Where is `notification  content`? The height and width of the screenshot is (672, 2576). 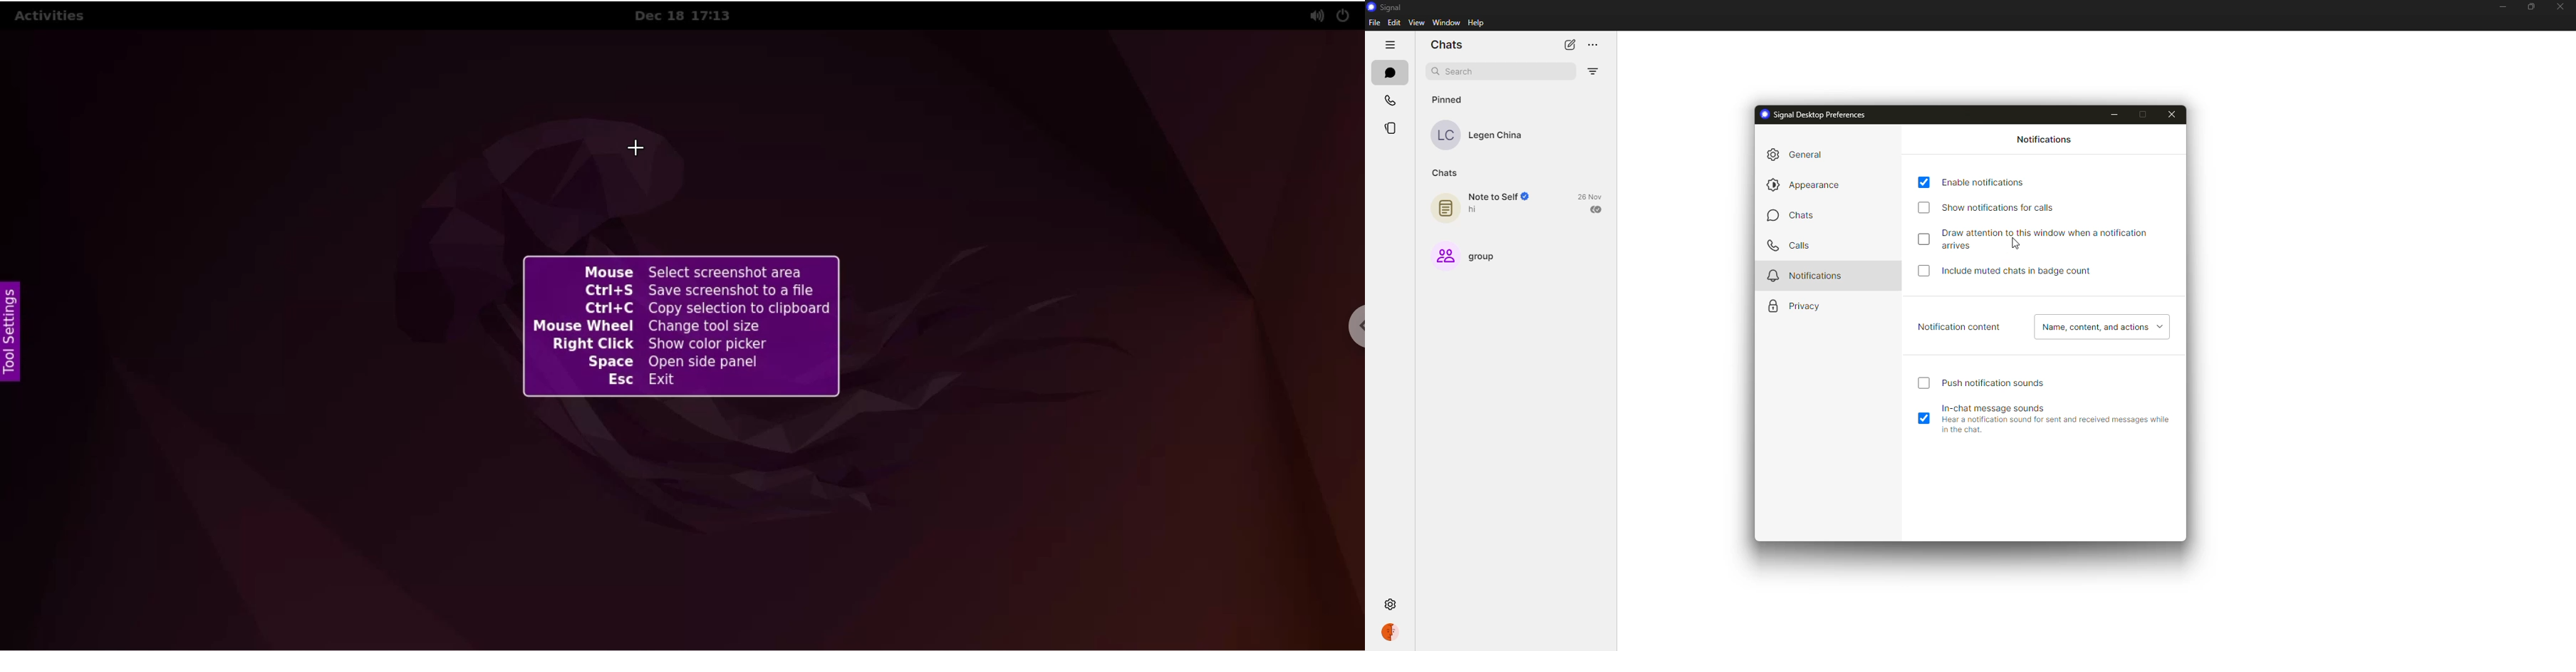 notification  content is located at coordinates (1959, 326).